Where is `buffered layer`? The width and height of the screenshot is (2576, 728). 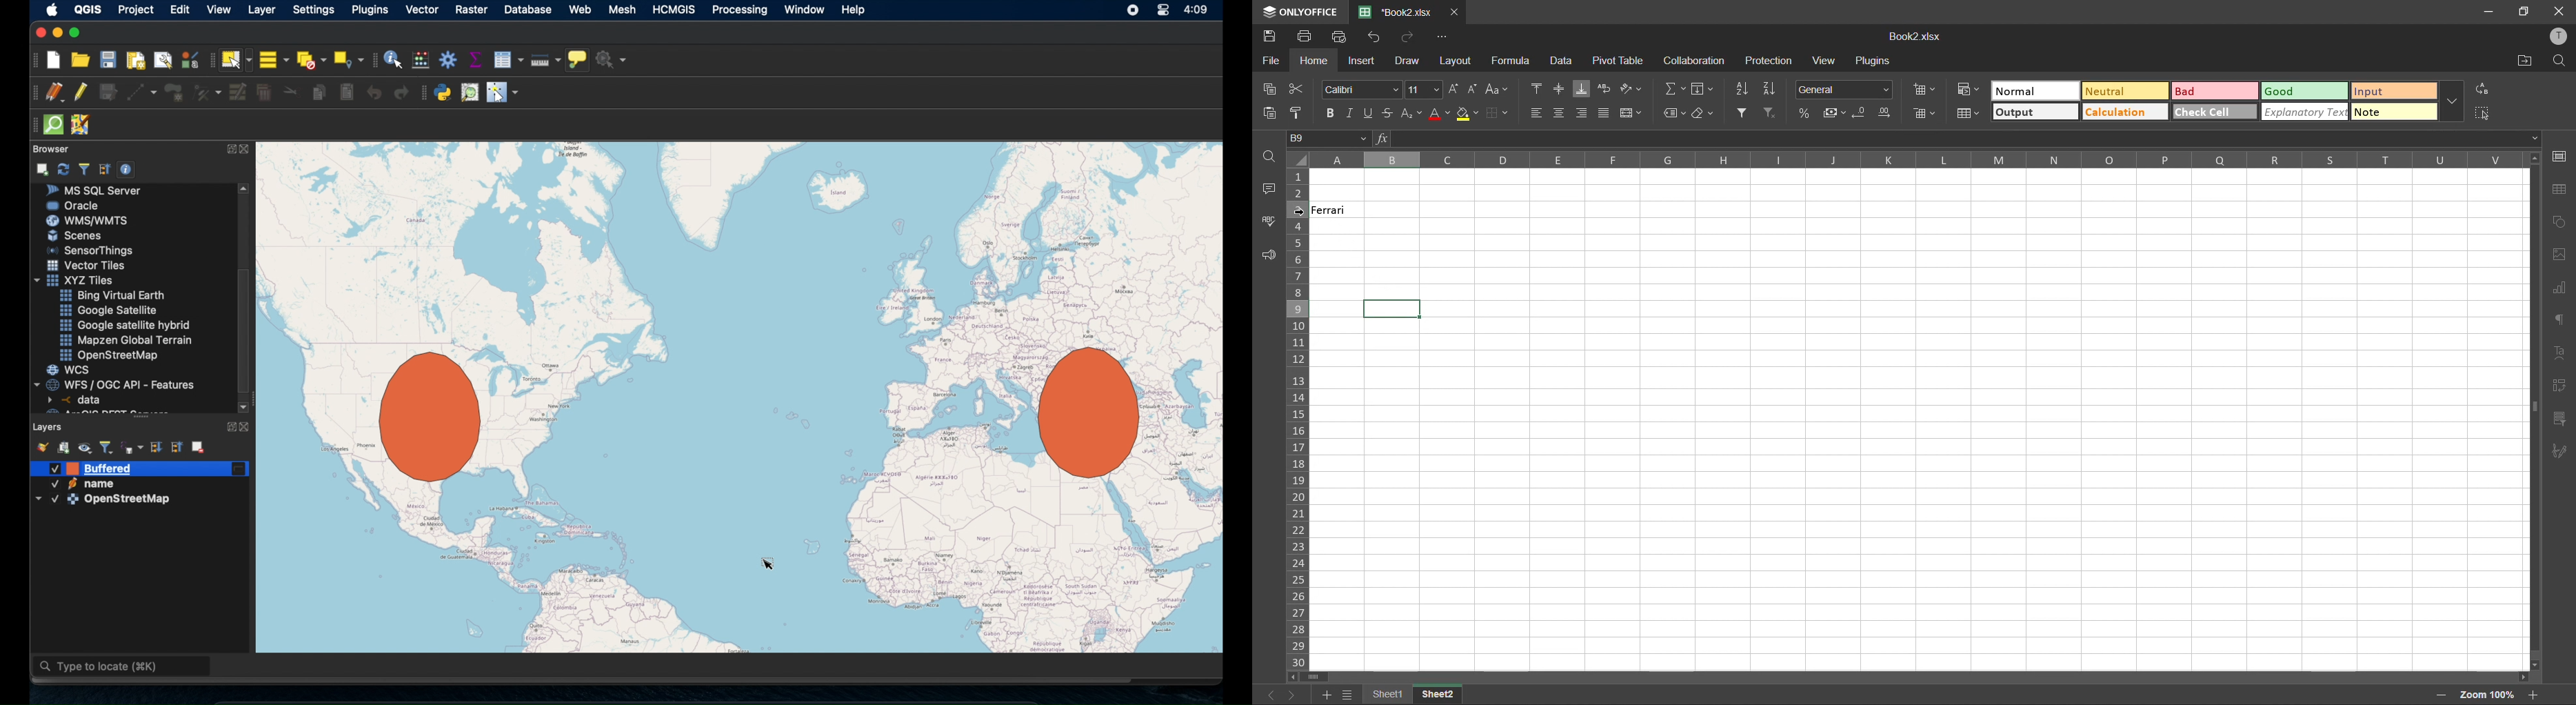
buffered layer is located at coordinates (102, 469).